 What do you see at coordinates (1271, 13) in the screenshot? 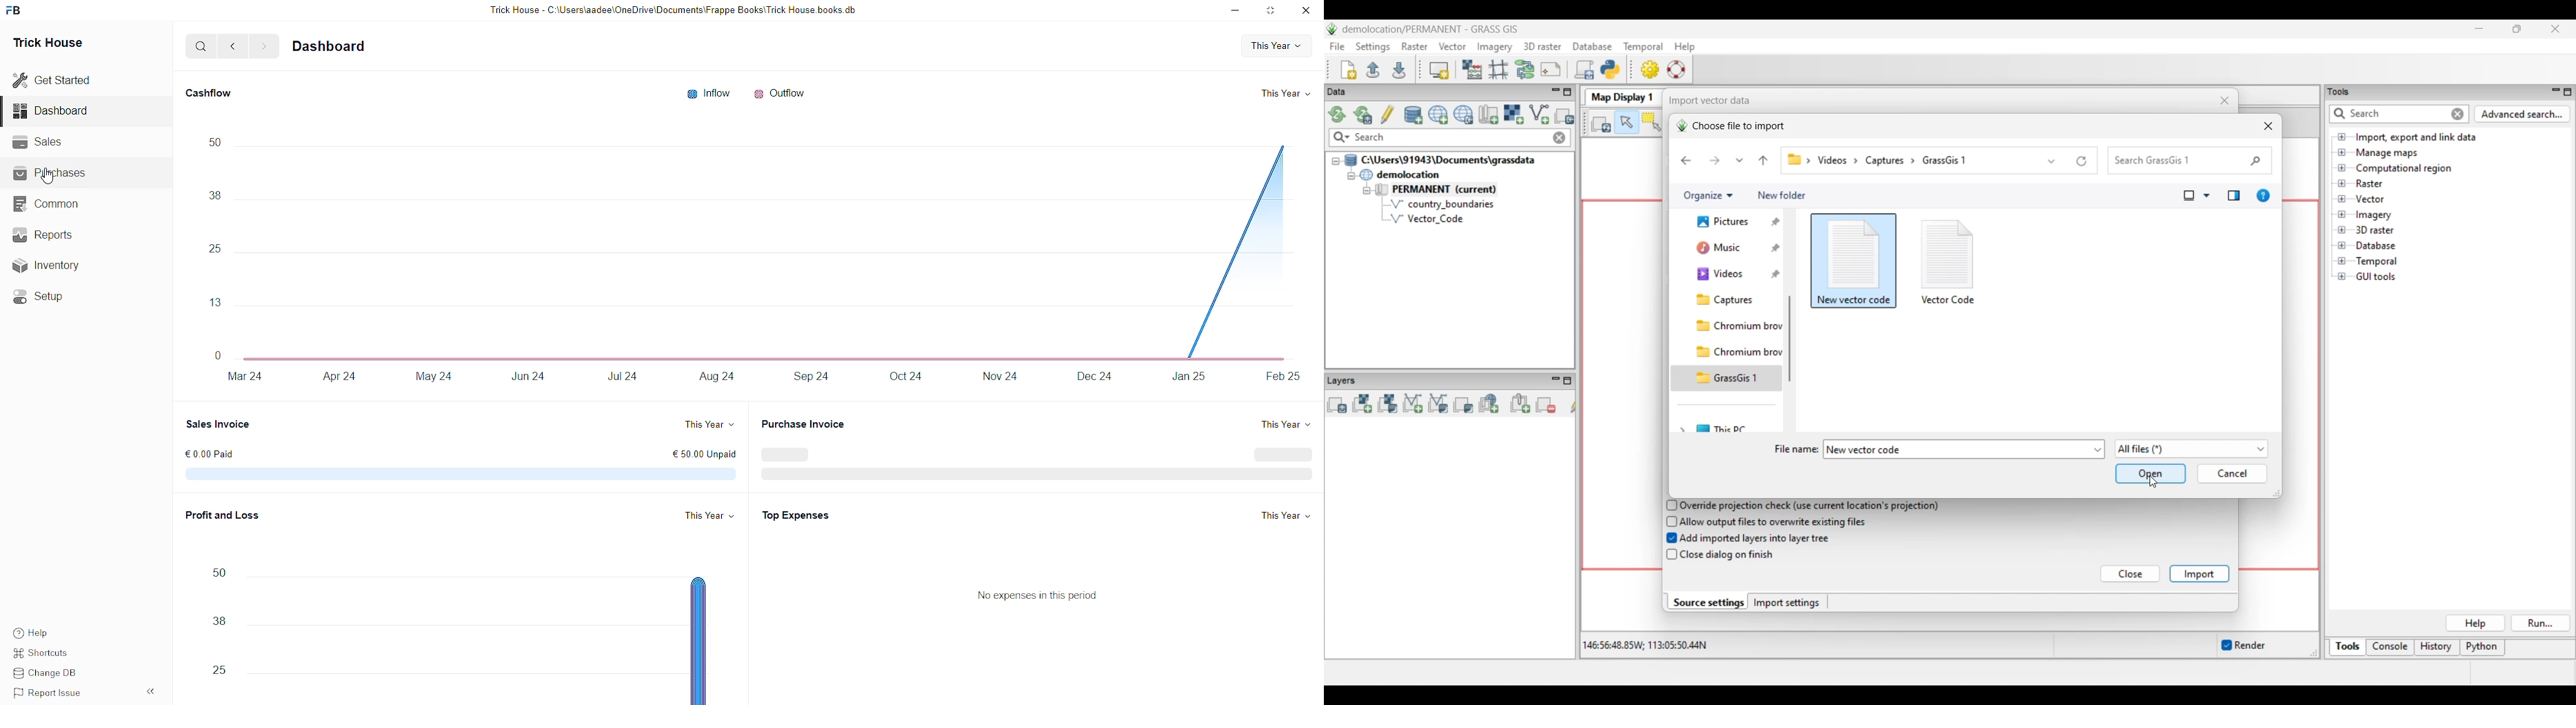
I see `Maximize` at bounding box center [1271, 13].